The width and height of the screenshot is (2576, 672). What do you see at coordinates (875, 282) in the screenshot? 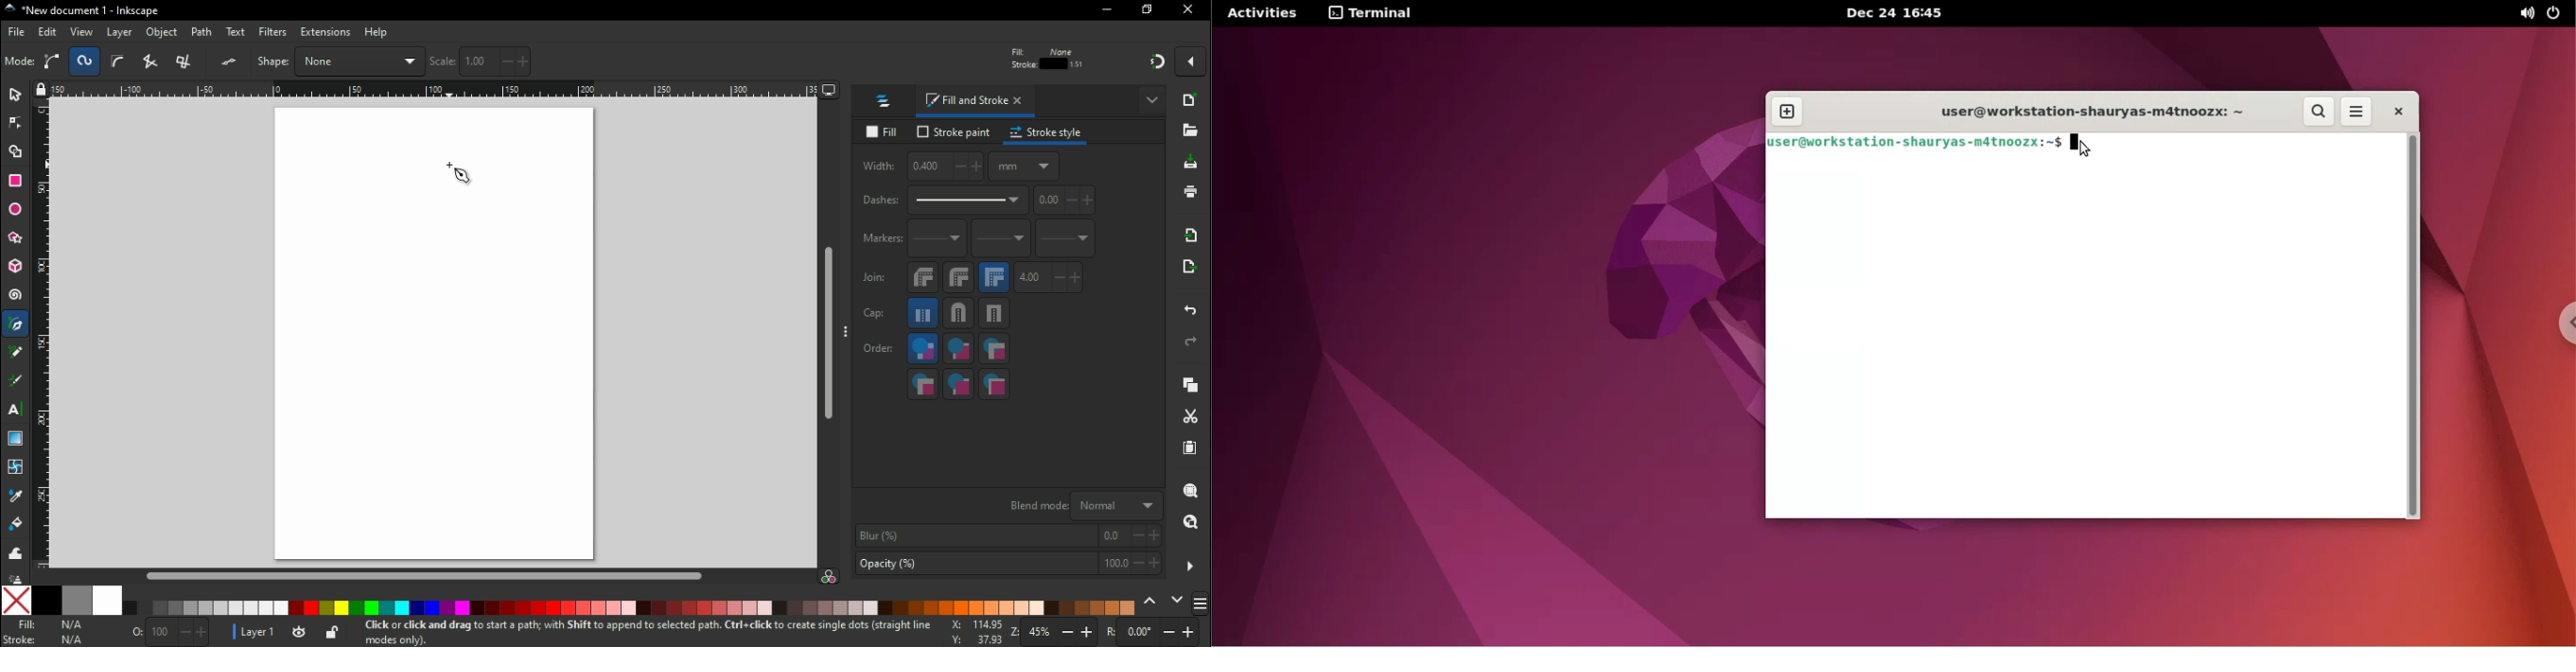
I see `join` at bounding box center [875, 282].